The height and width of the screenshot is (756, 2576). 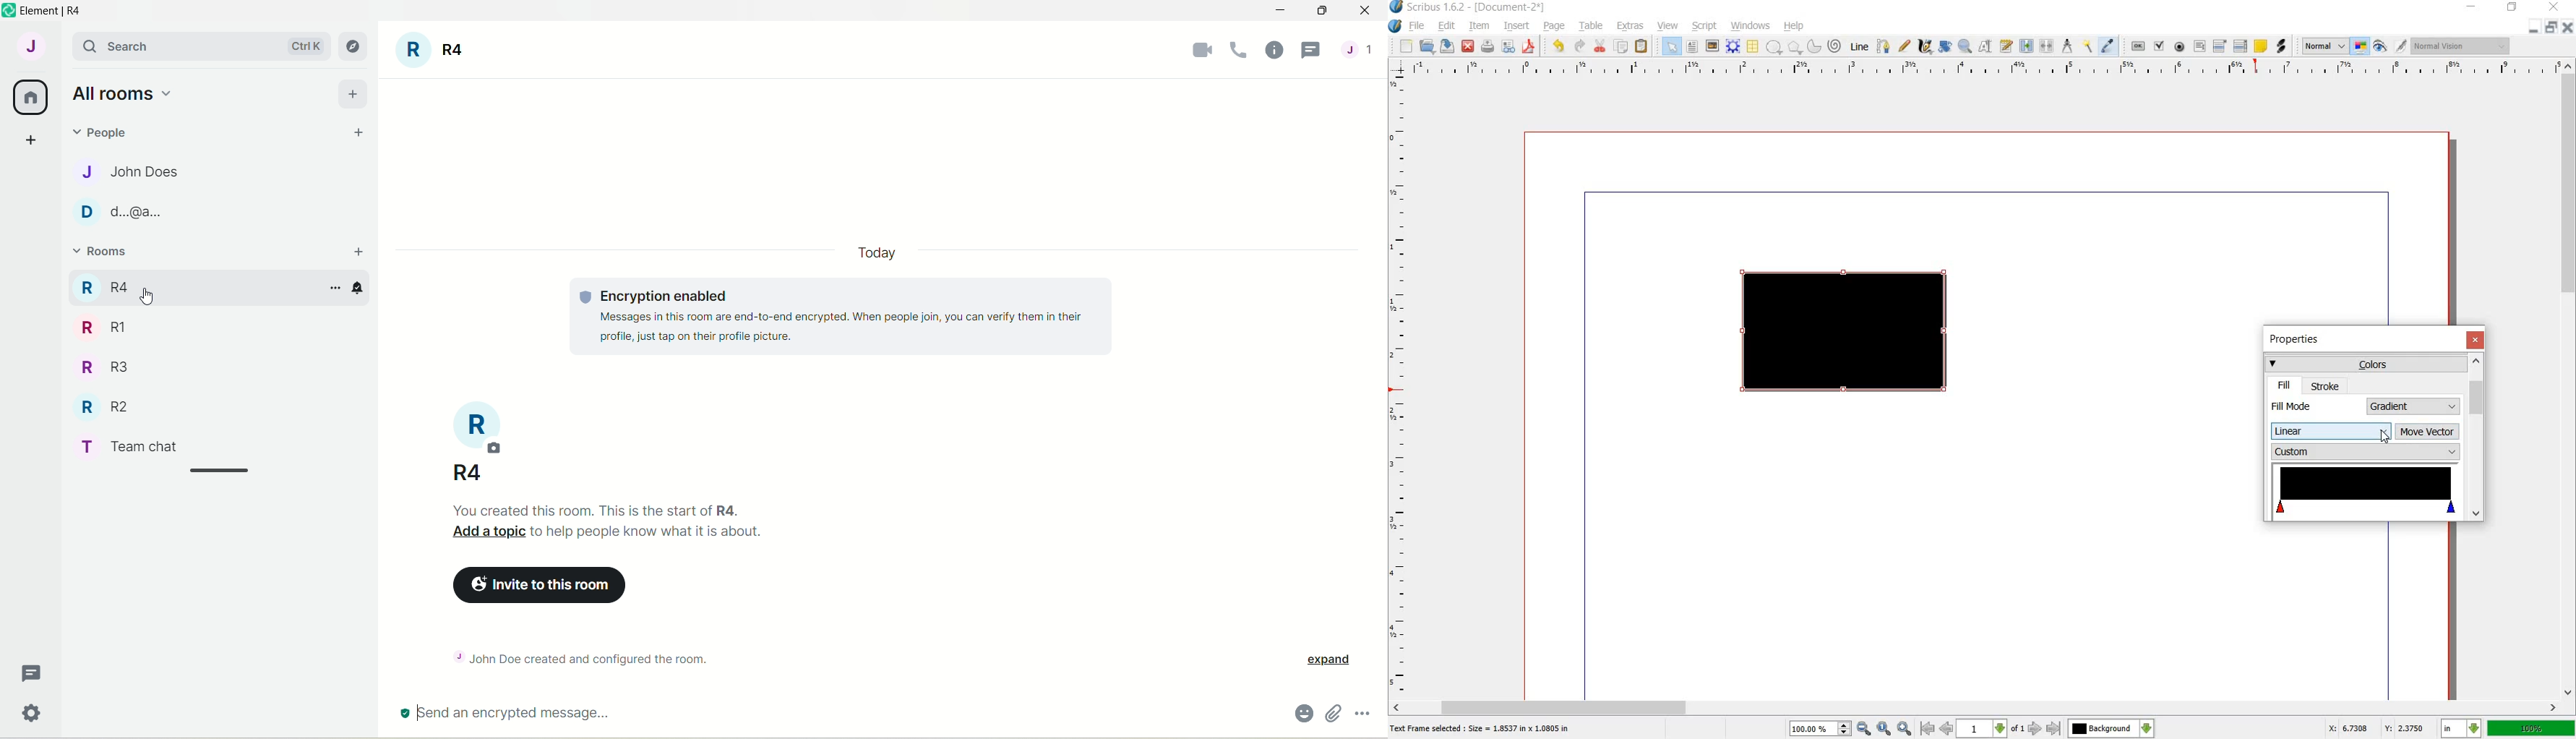 I want to click on close, so click(x=2475, y=340).